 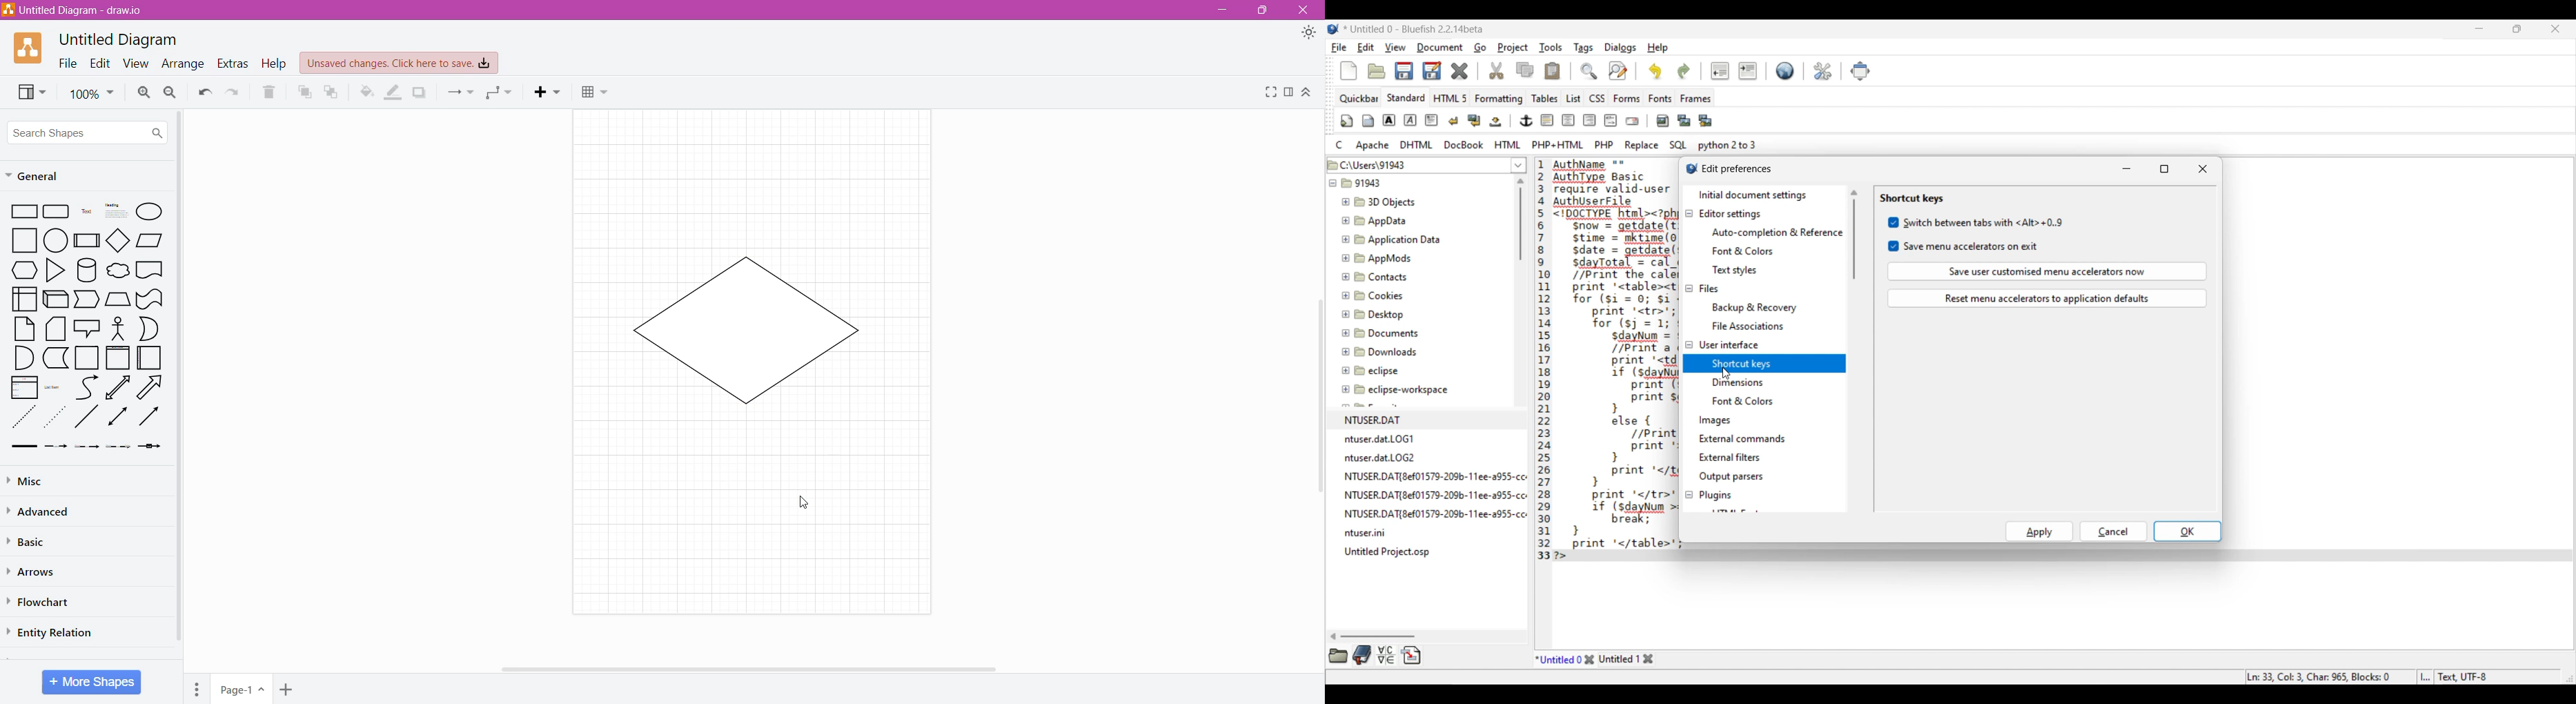 What do you see at coordinates (461, 92) in the screenshot?
I see `Connection` at bounding box center [461, 92].